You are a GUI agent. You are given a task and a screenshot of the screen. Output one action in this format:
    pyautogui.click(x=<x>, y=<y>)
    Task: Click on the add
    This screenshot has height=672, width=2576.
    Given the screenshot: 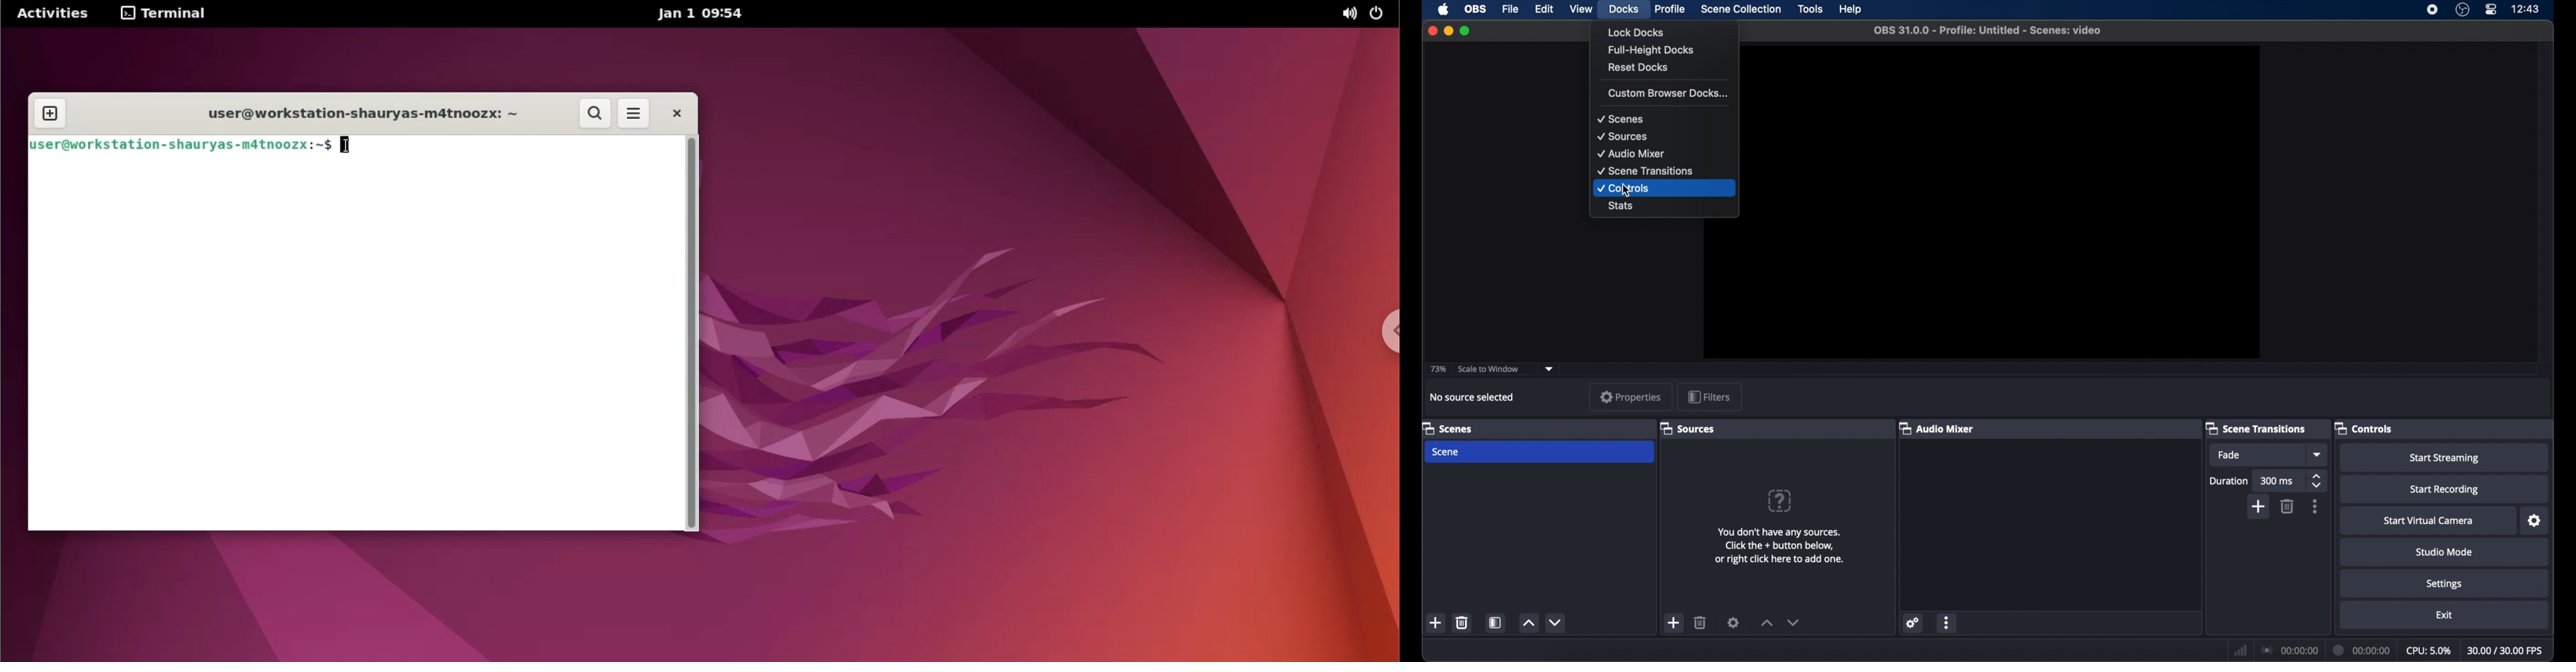 What is the action you would take?
    pyautogui.click(x=1675, y=624)
    